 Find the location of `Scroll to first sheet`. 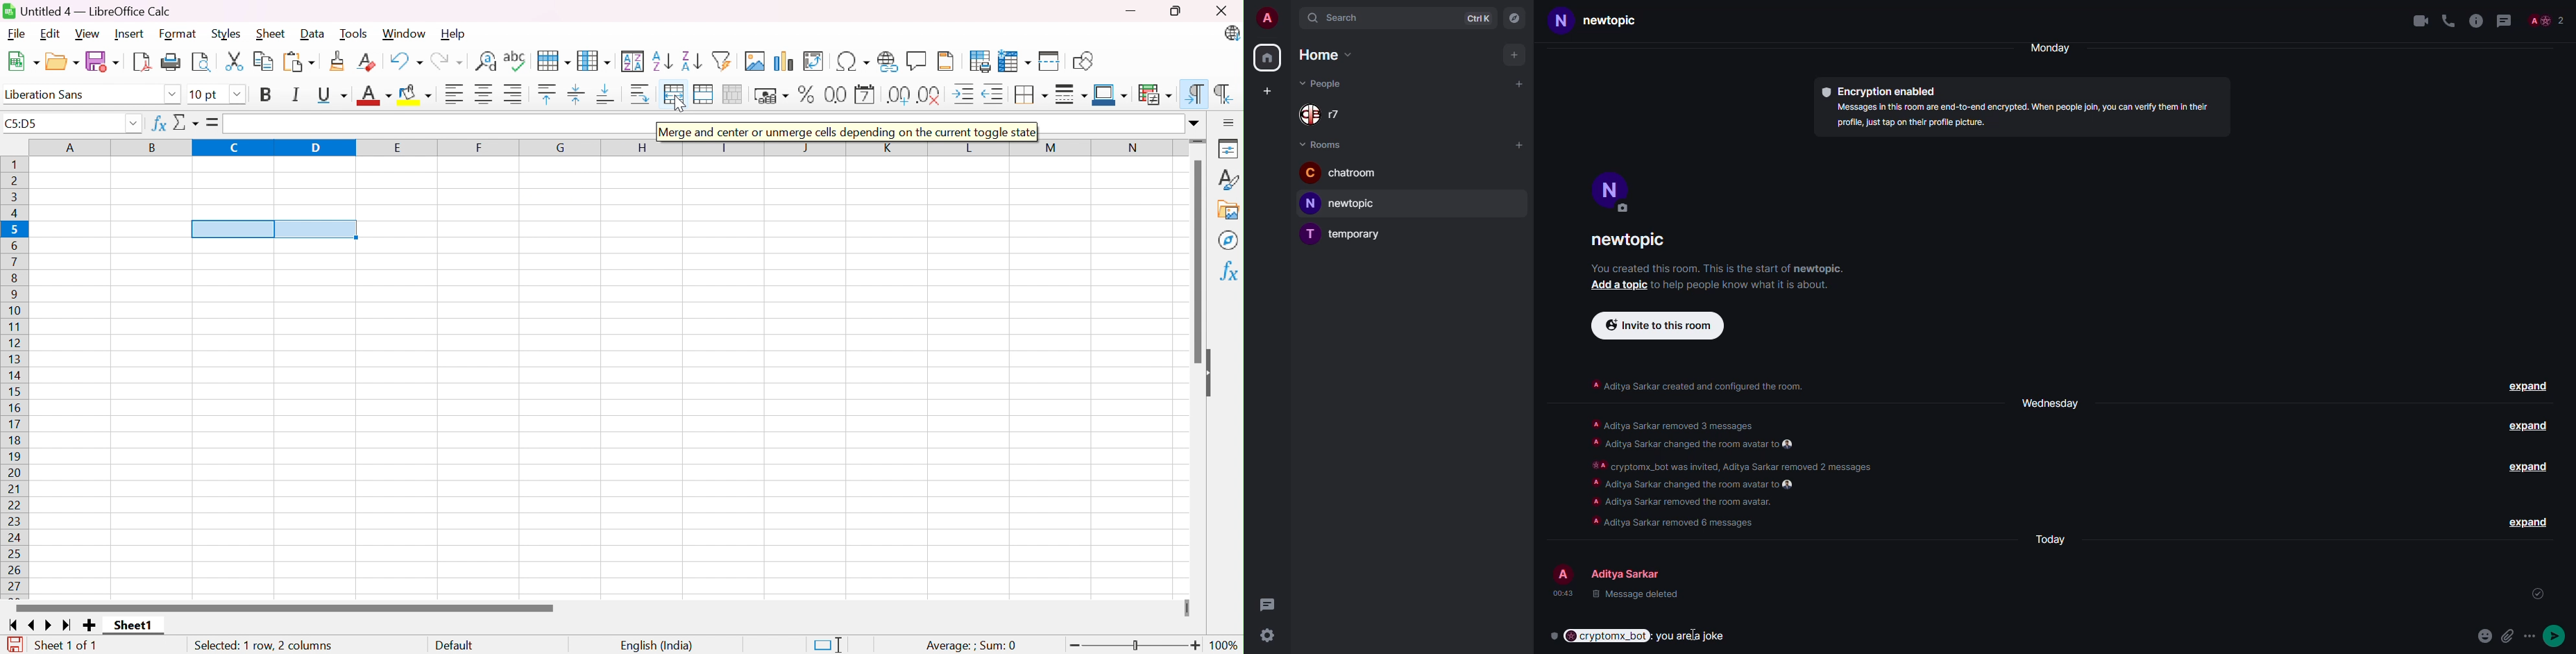

Scroll to first sheet is located at coordinates (10, 626).